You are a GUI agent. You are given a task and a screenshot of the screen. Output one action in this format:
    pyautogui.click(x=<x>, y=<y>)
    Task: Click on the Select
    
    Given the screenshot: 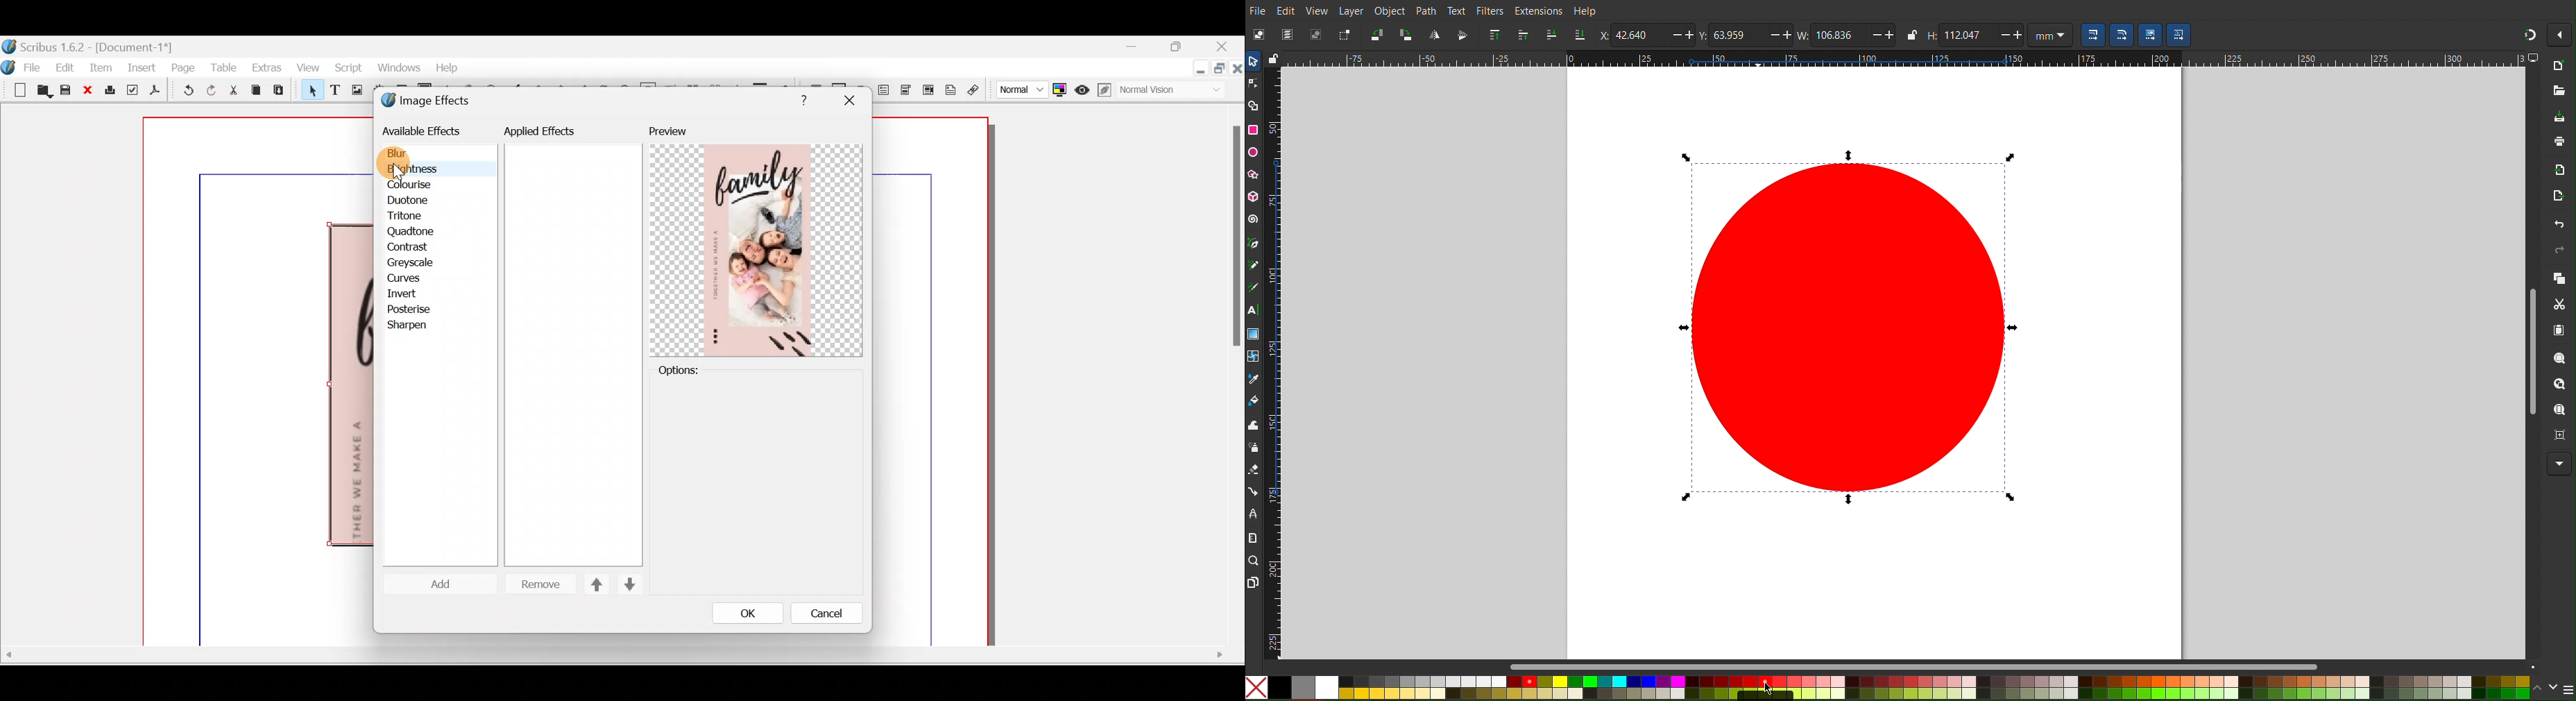 What is the action you would take?
    pyautogui.click(x=1254, y=61)
    